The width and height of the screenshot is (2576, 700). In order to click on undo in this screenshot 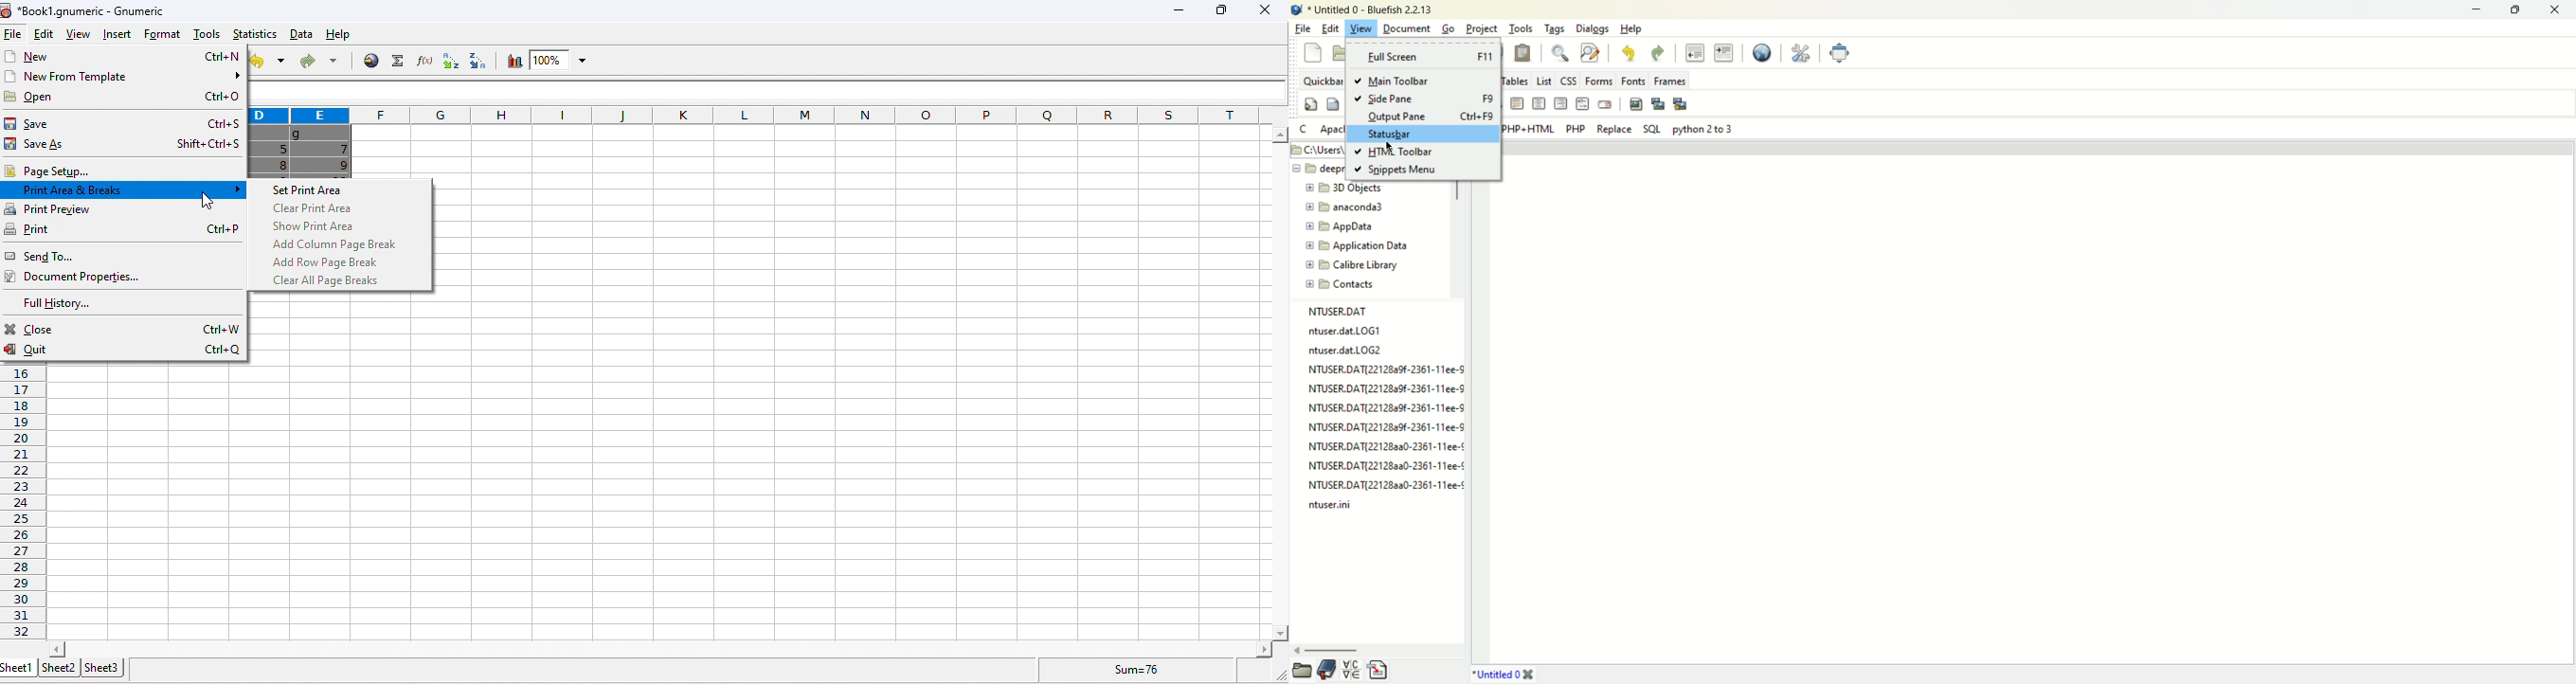, I will do `click(1630, 54)`.